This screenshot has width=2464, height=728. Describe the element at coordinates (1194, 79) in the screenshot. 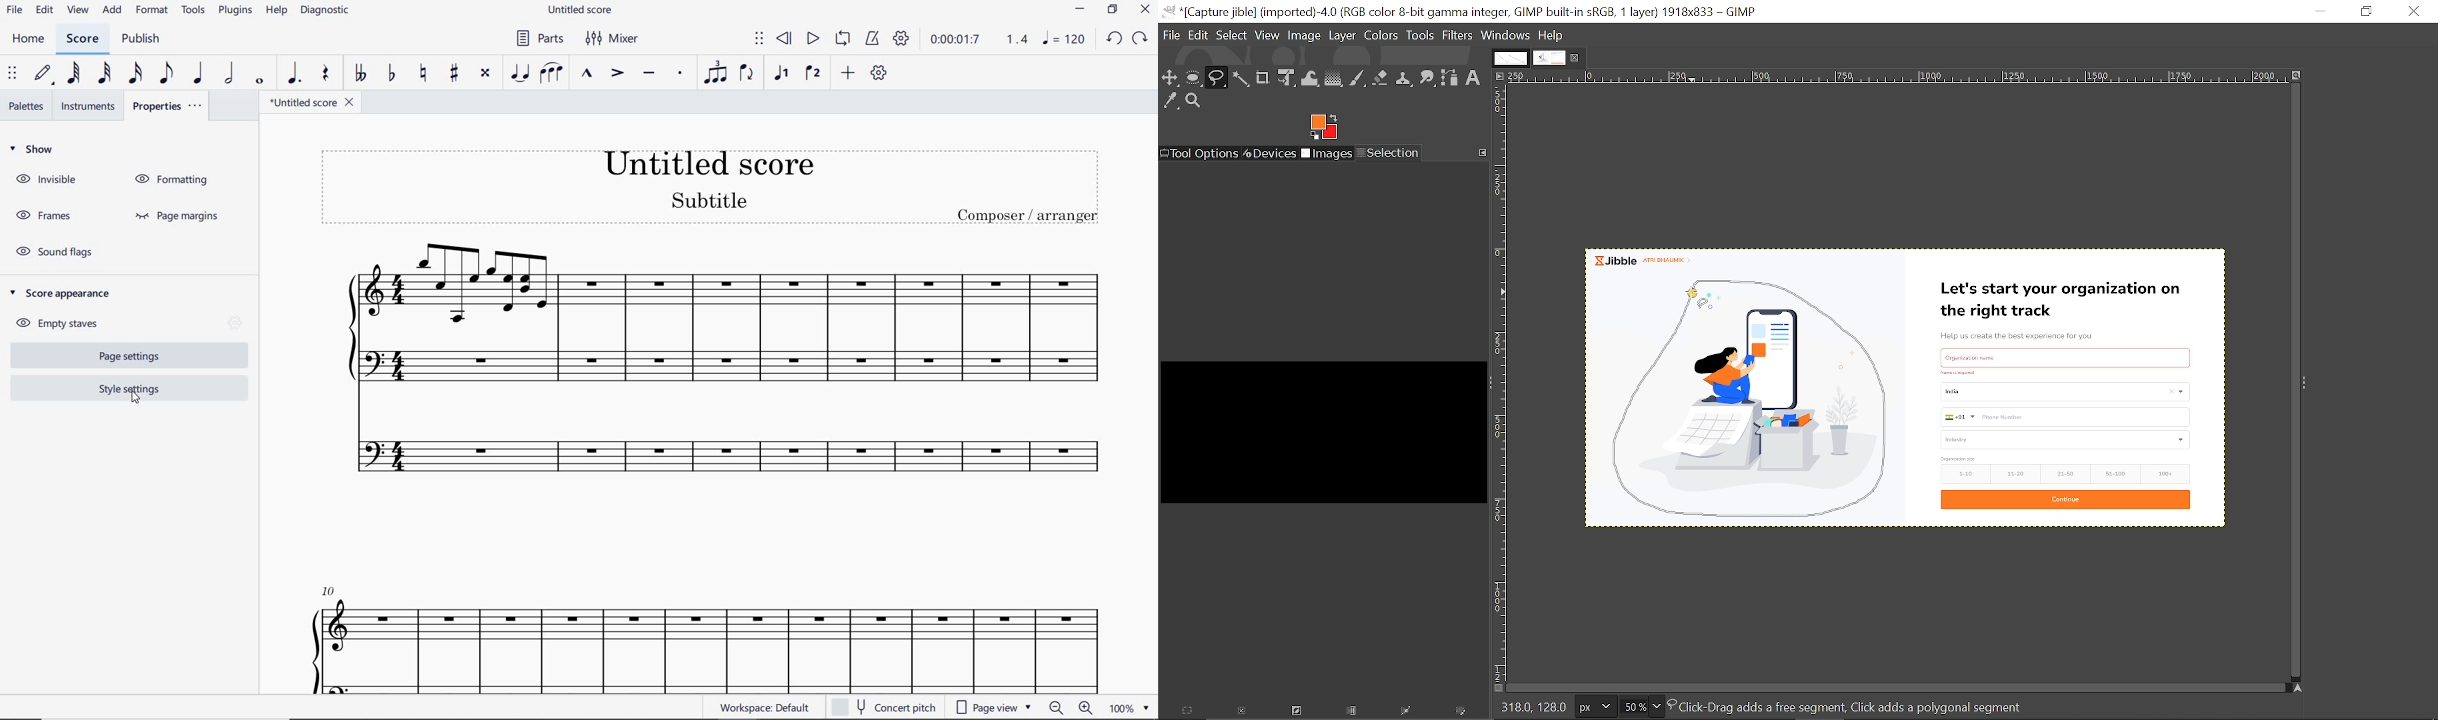

I see `Ellipse select tool` at that location.